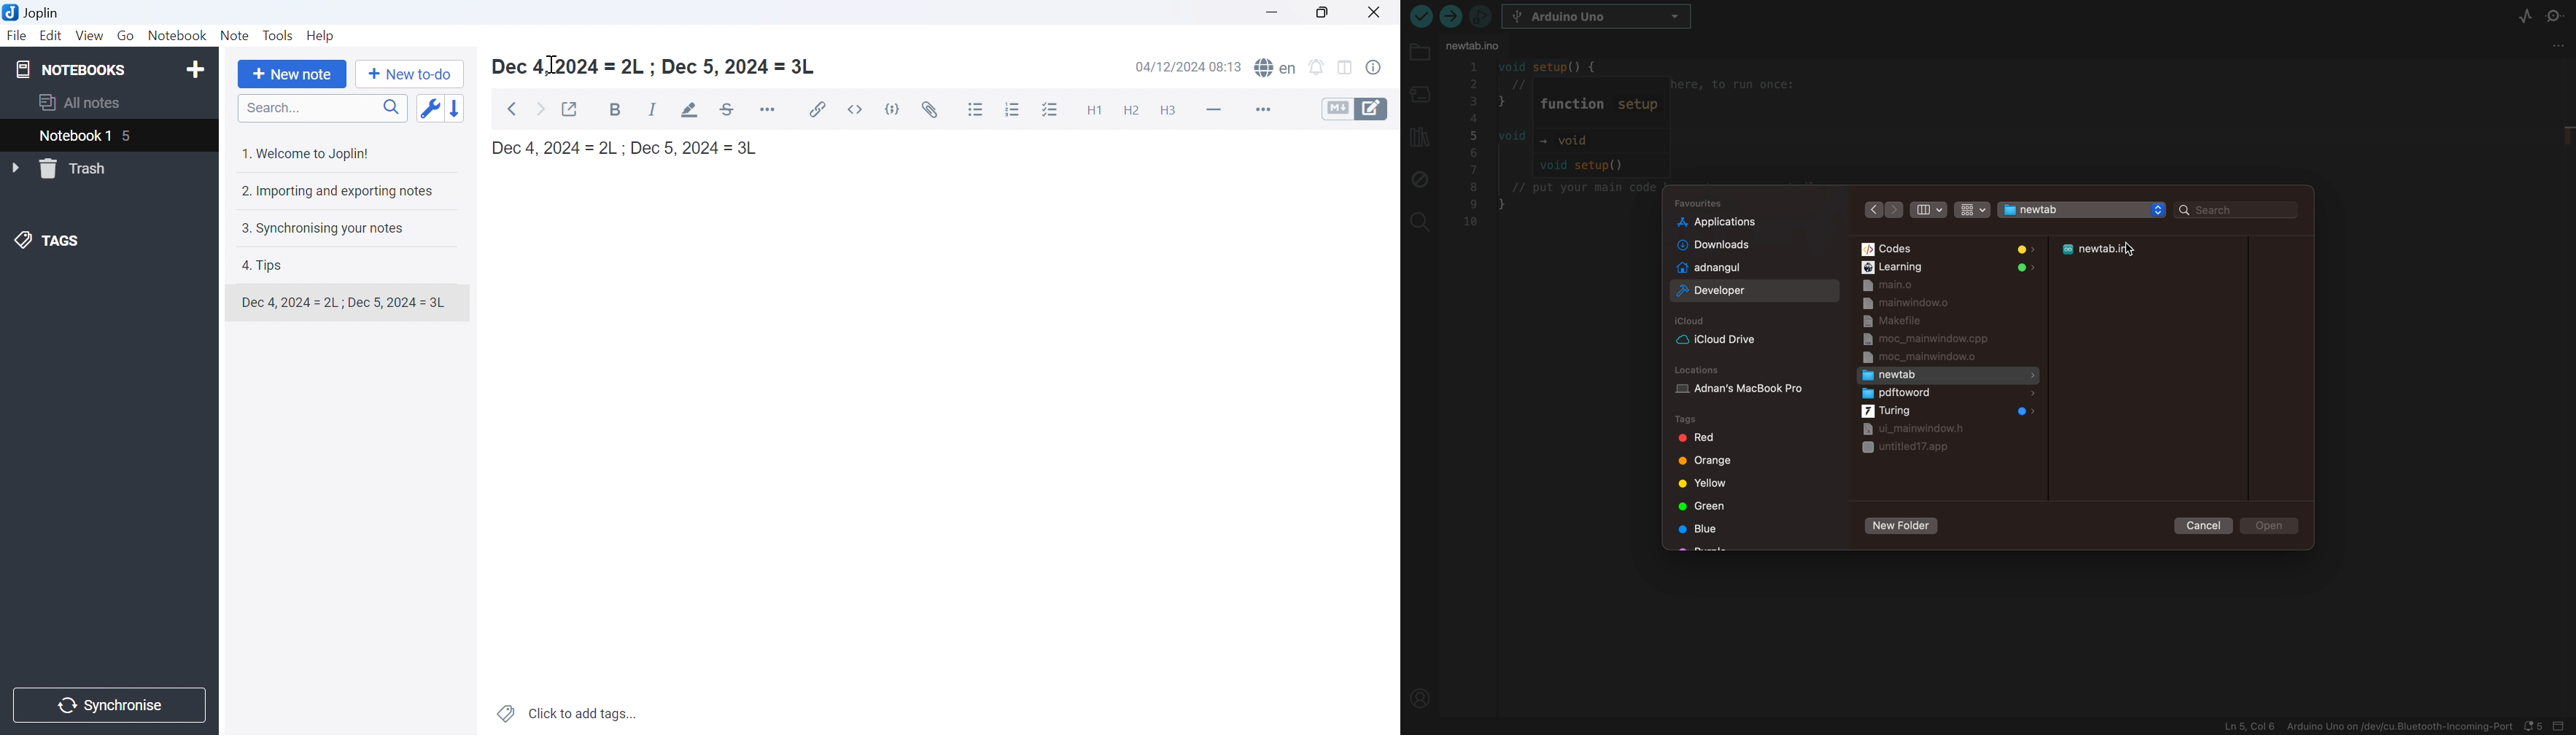 The width and height of the screenshot is (2576, 756). What do you see at coordinates (75, 168) in the screenshot?
I see `Trash` at bounding box center [75, 168].